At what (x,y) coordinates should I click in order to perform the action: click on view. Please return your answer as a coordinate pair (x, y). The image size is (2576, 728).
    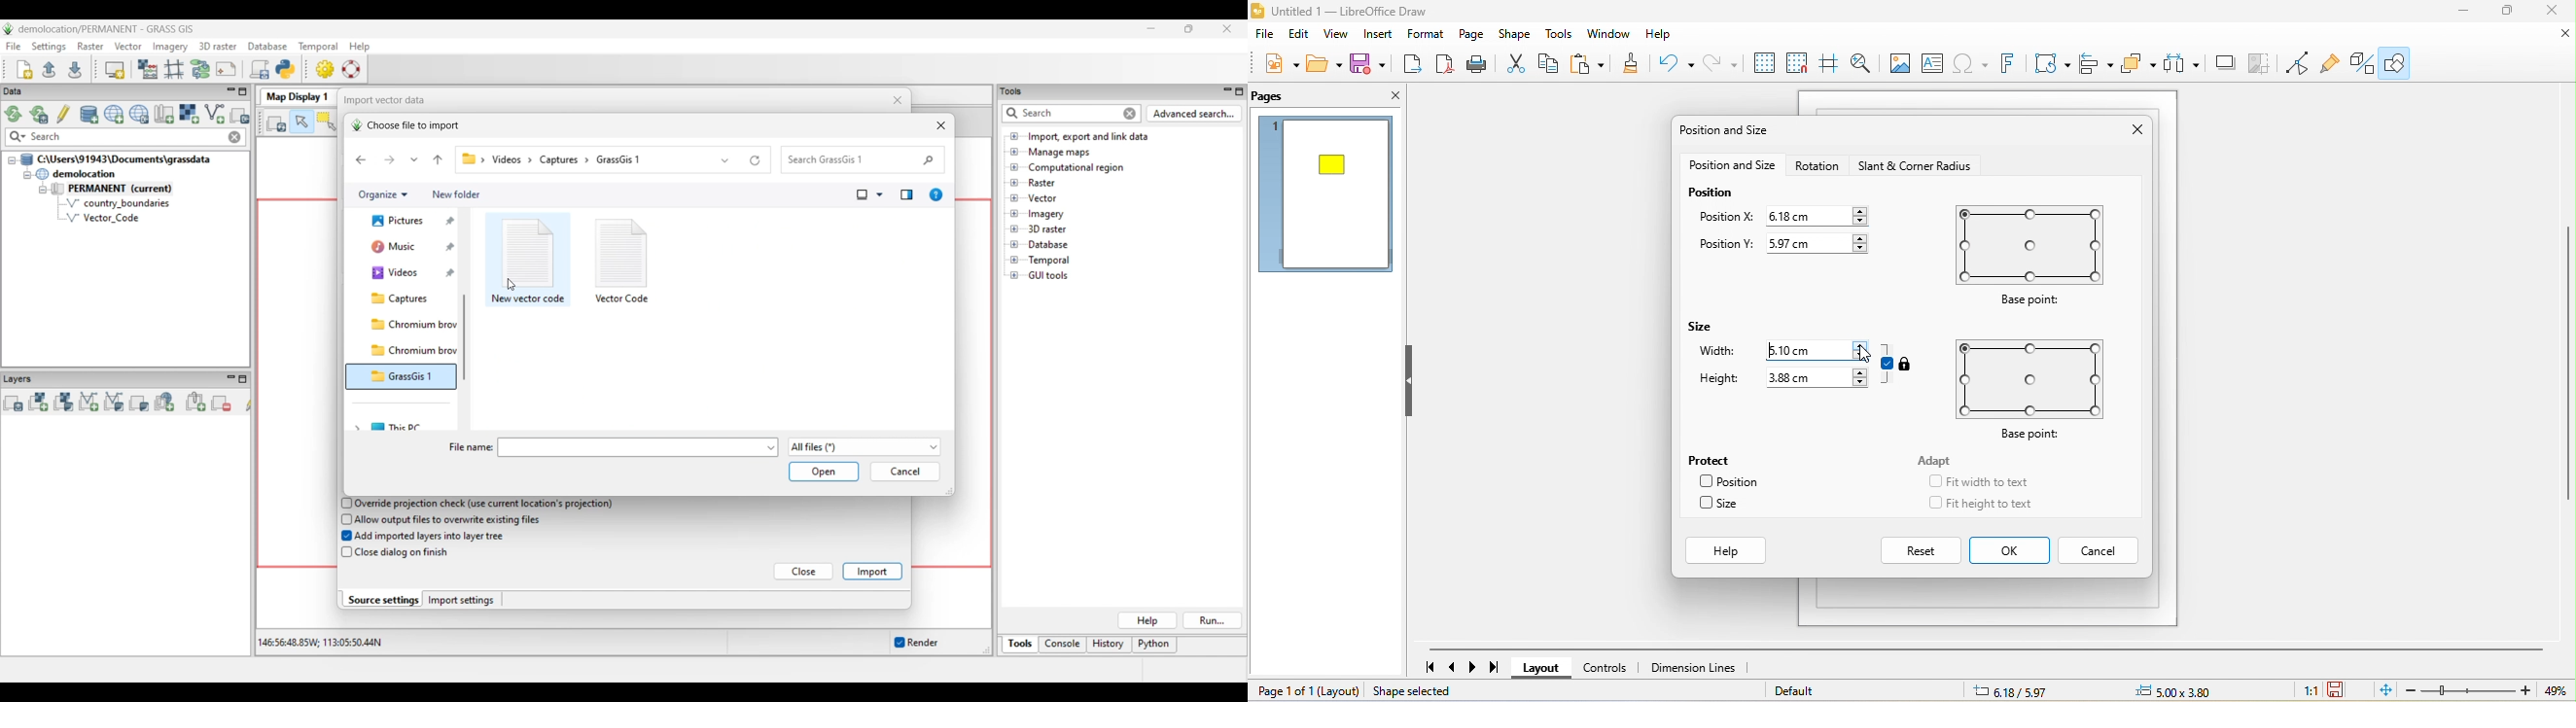
    Looking at the image, I should click on (1338, 34).